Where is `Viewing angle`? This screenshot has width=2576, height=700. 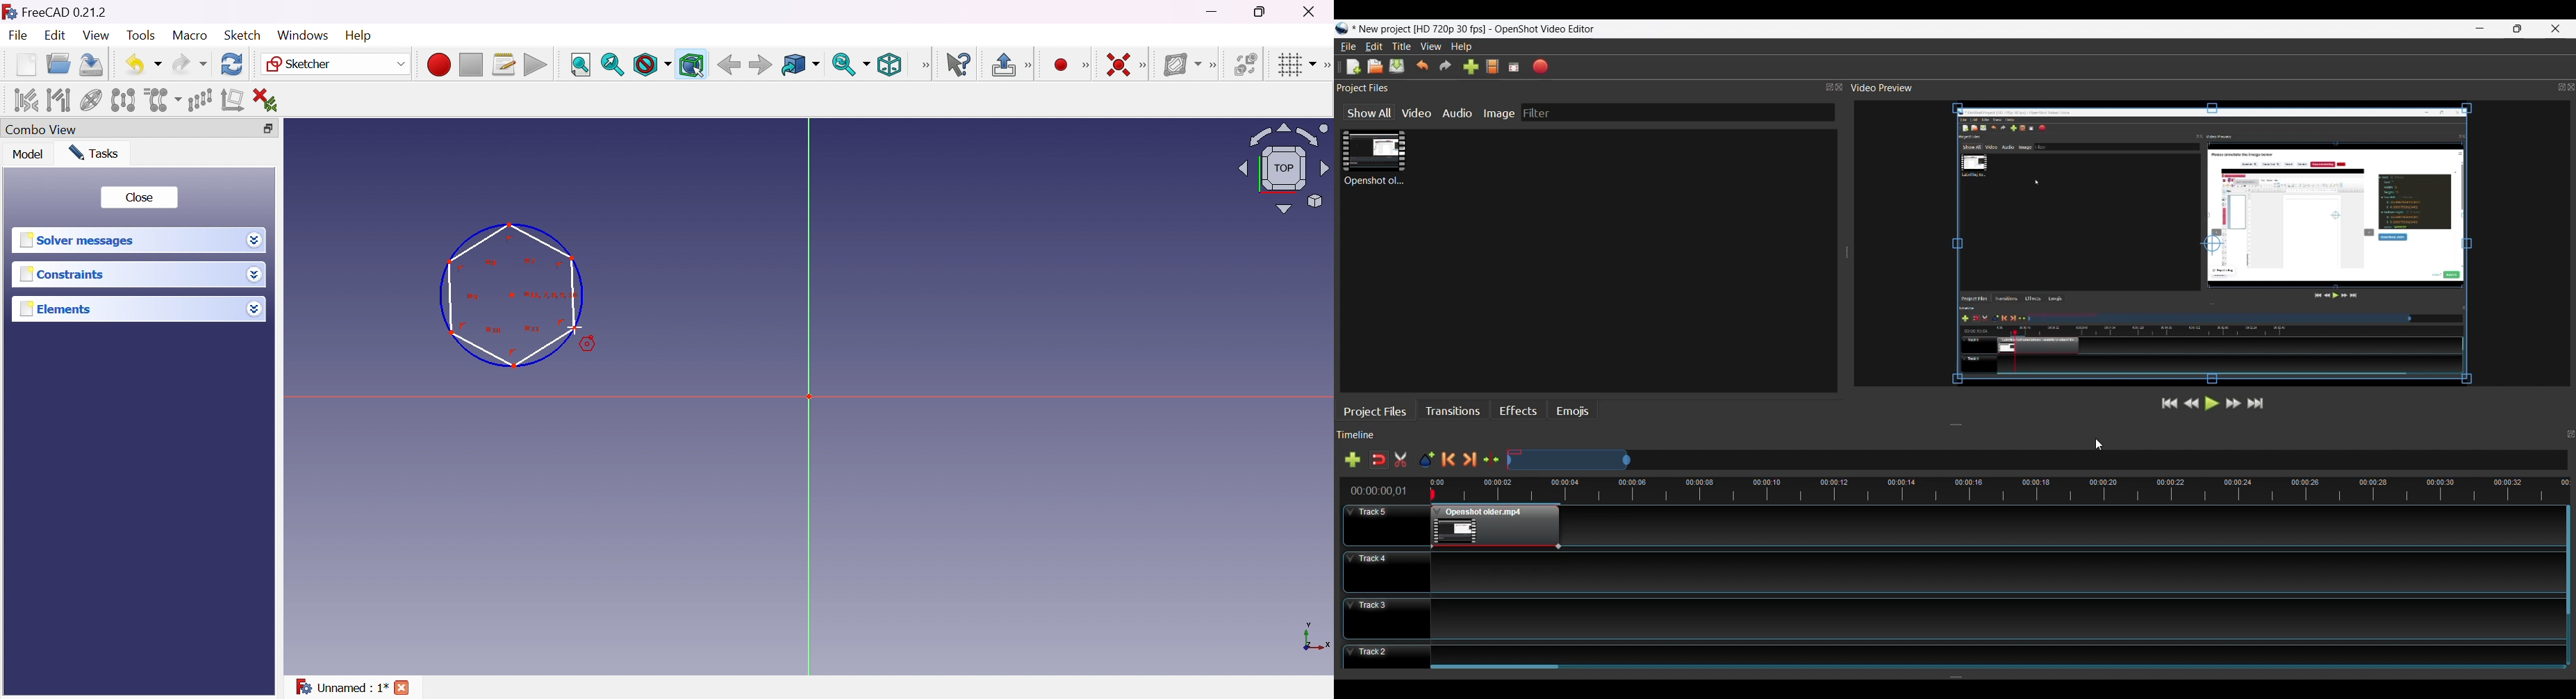
Viewing angle is located at coordinates (1282, 167).